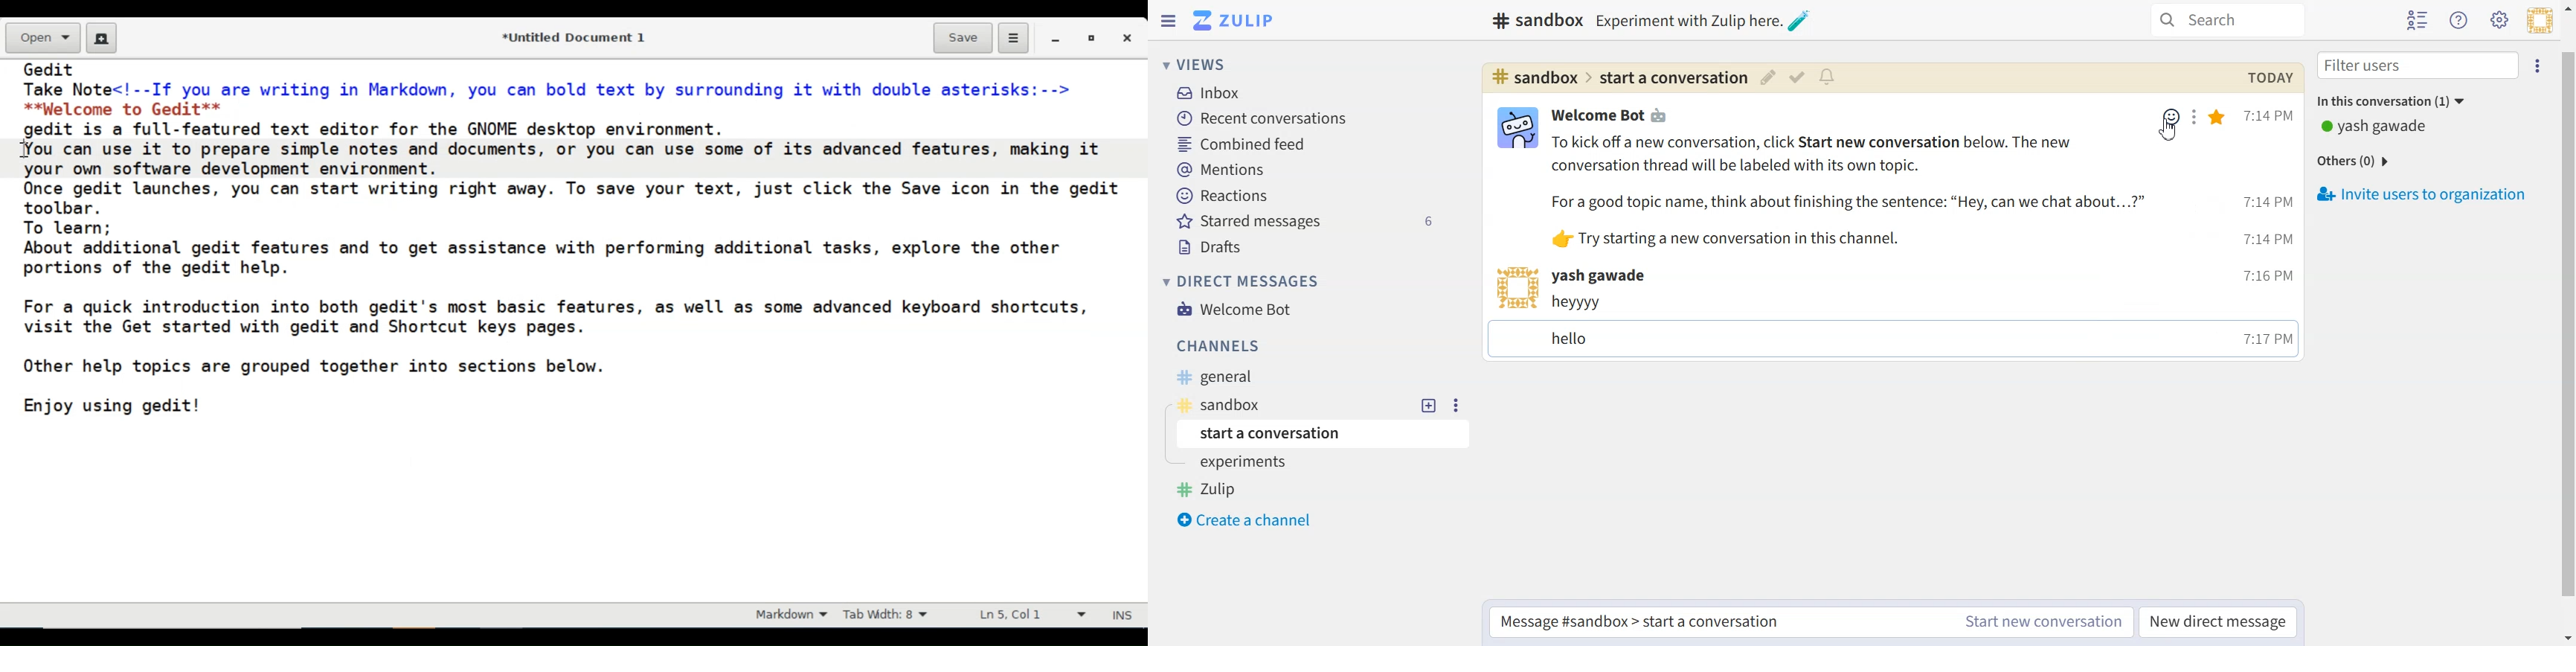 The height and width of the screenshot is (672, 2576). I want to click on View bot card, so click(1515, 128).